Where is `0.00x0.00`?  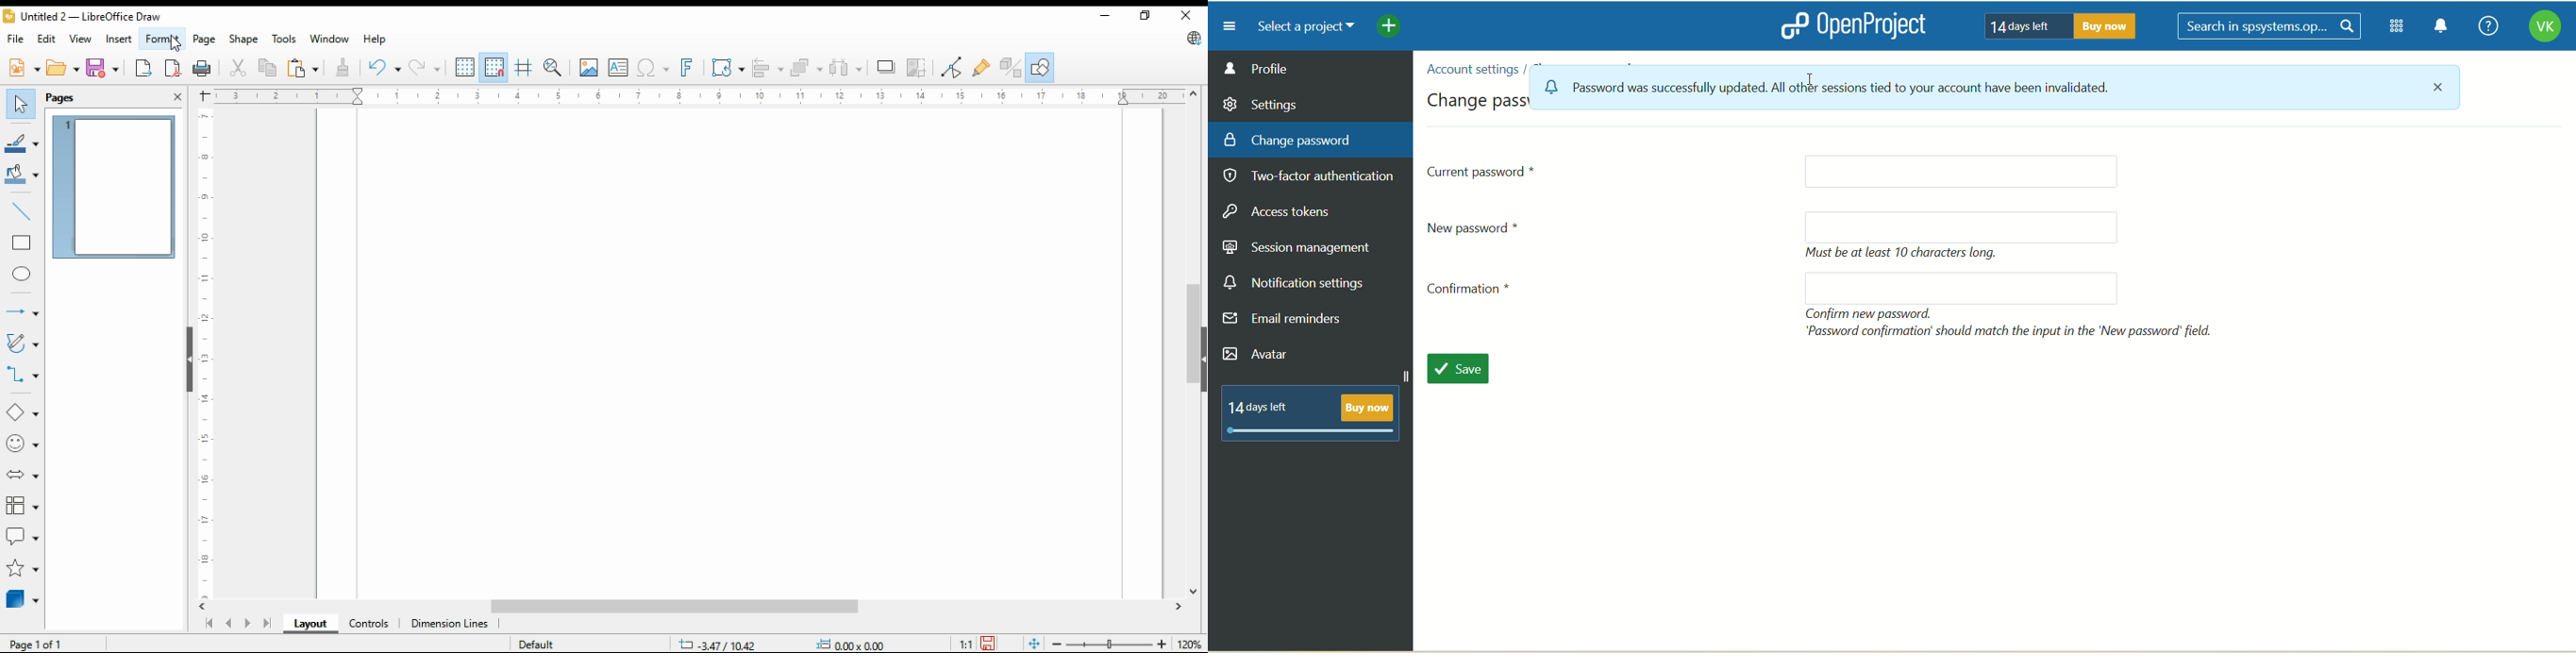
0.00x0.00 is located at coordinates (854, 644).